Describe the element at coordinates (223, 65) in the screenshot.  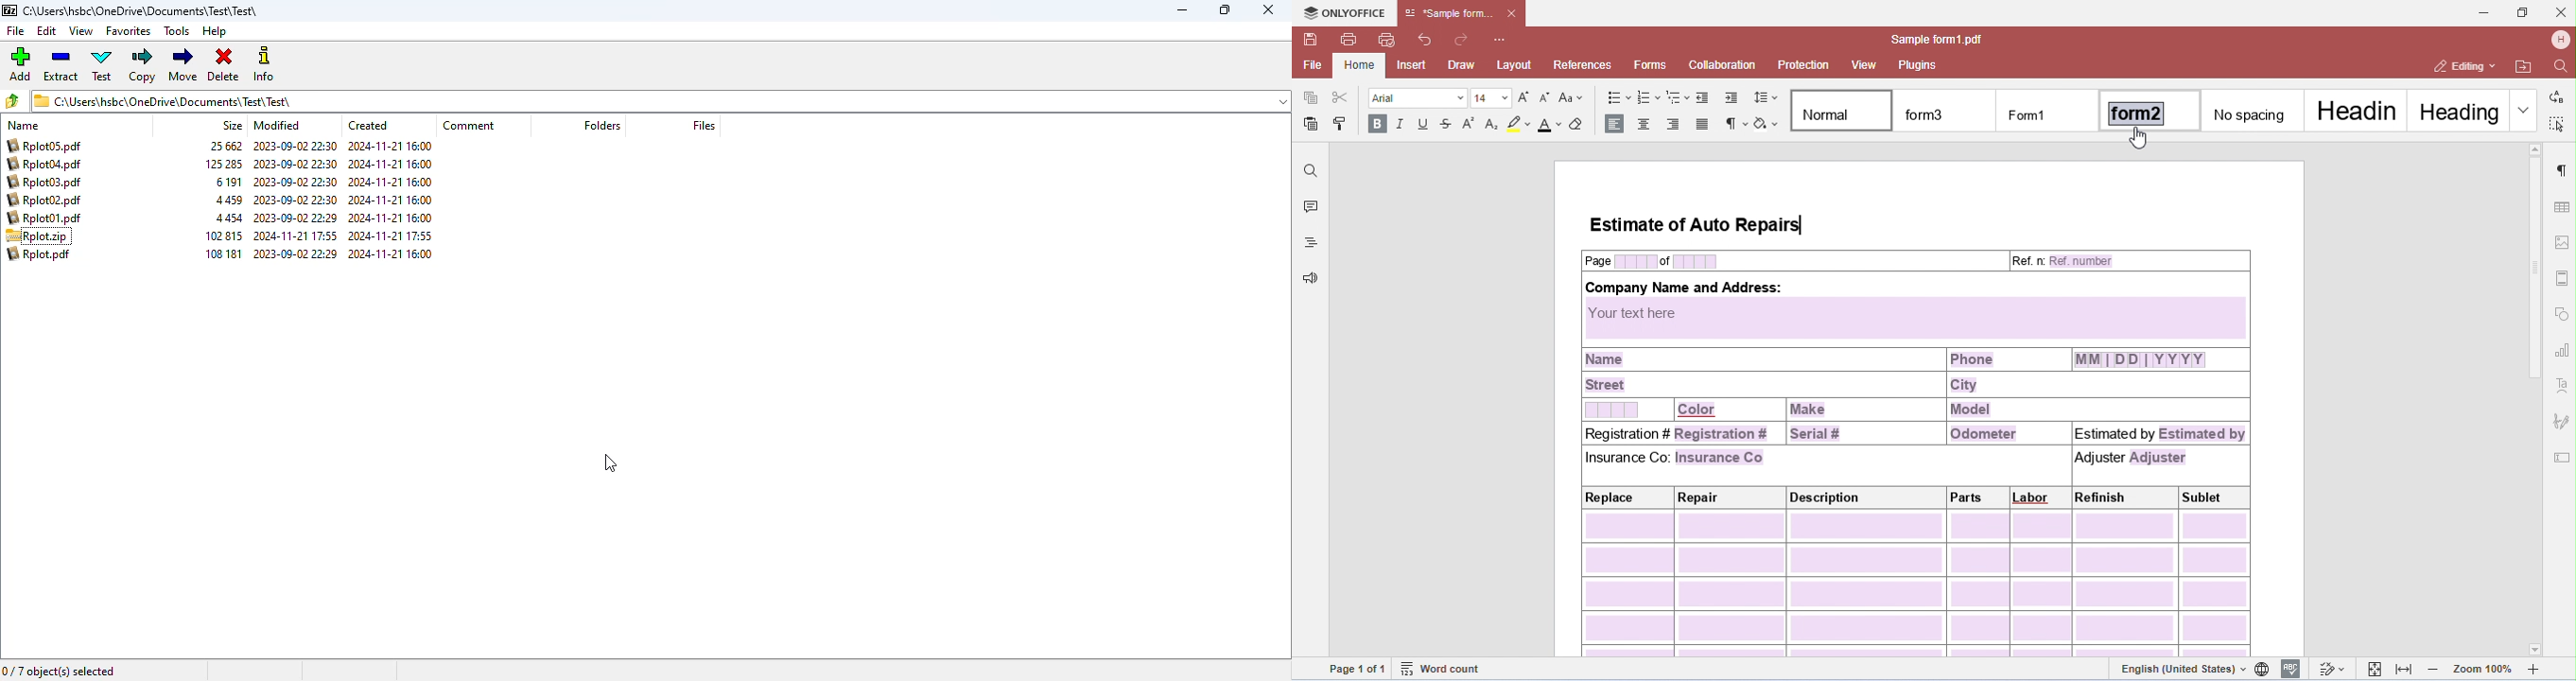
I see `delete` at that location.